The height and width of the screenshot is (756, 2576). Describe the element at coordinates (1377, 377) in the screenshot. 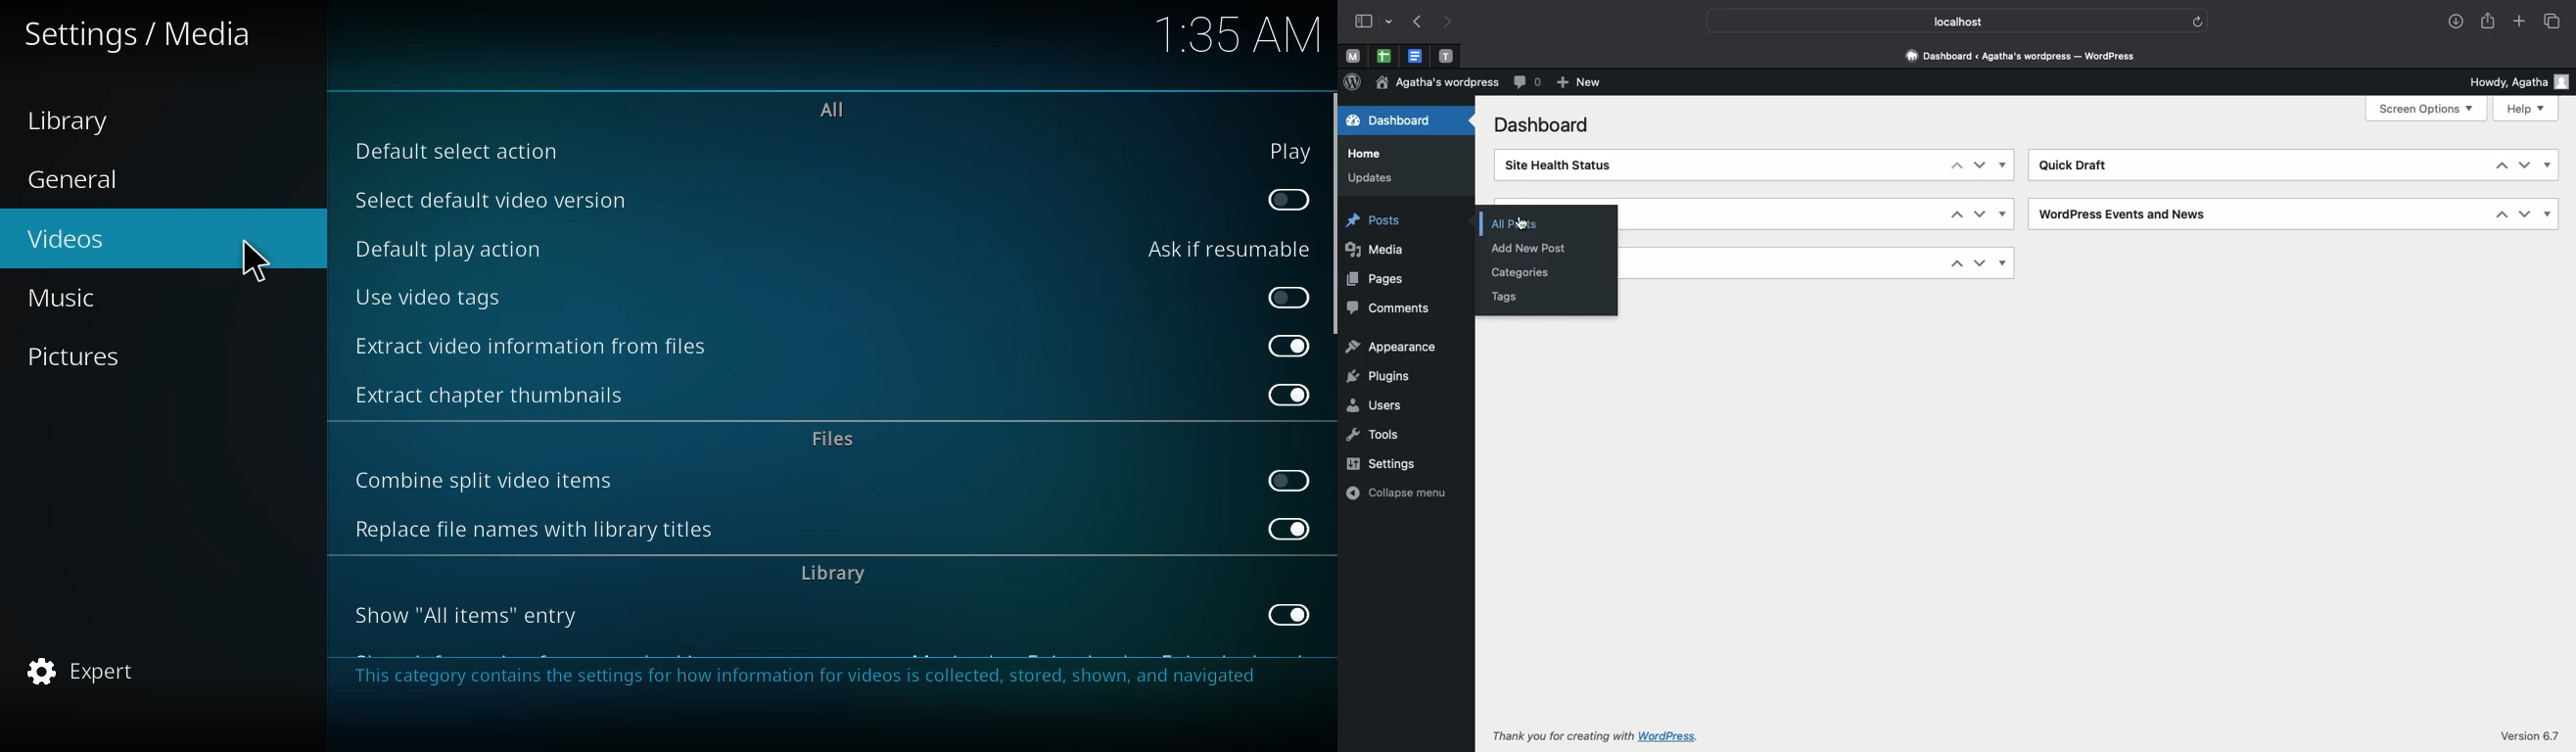

I see `Plugins` at that location.